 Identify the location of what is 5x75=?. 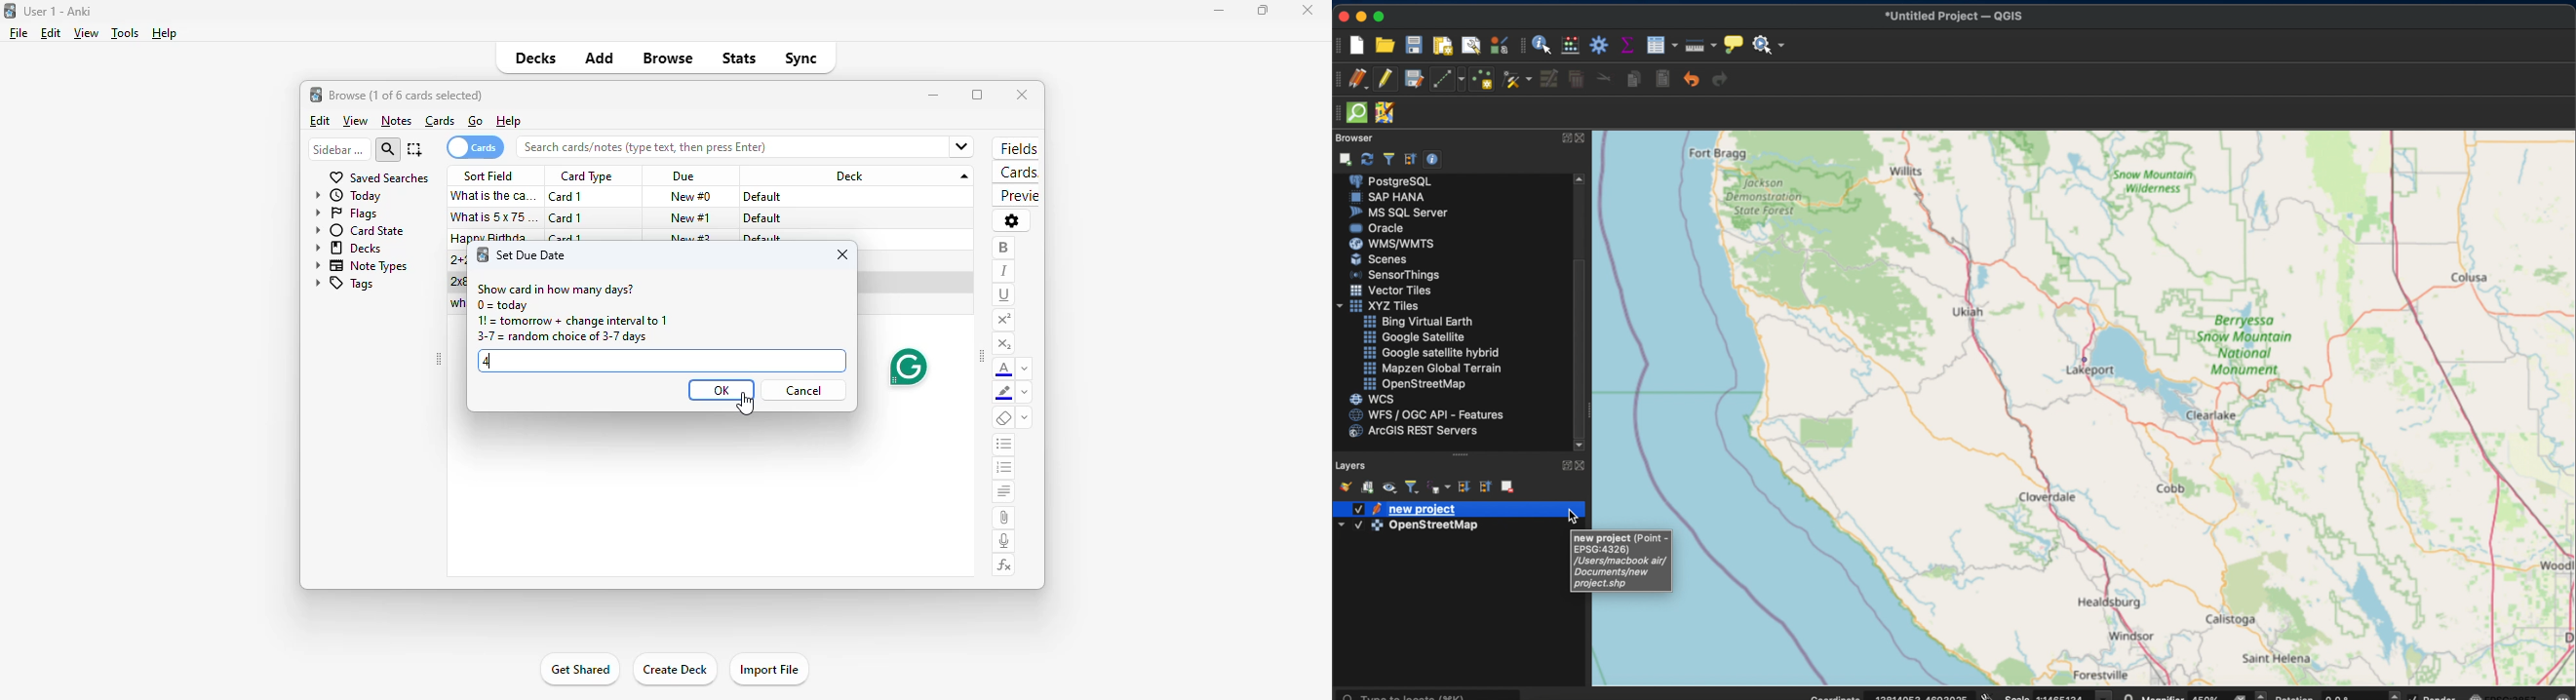
(496, 216).